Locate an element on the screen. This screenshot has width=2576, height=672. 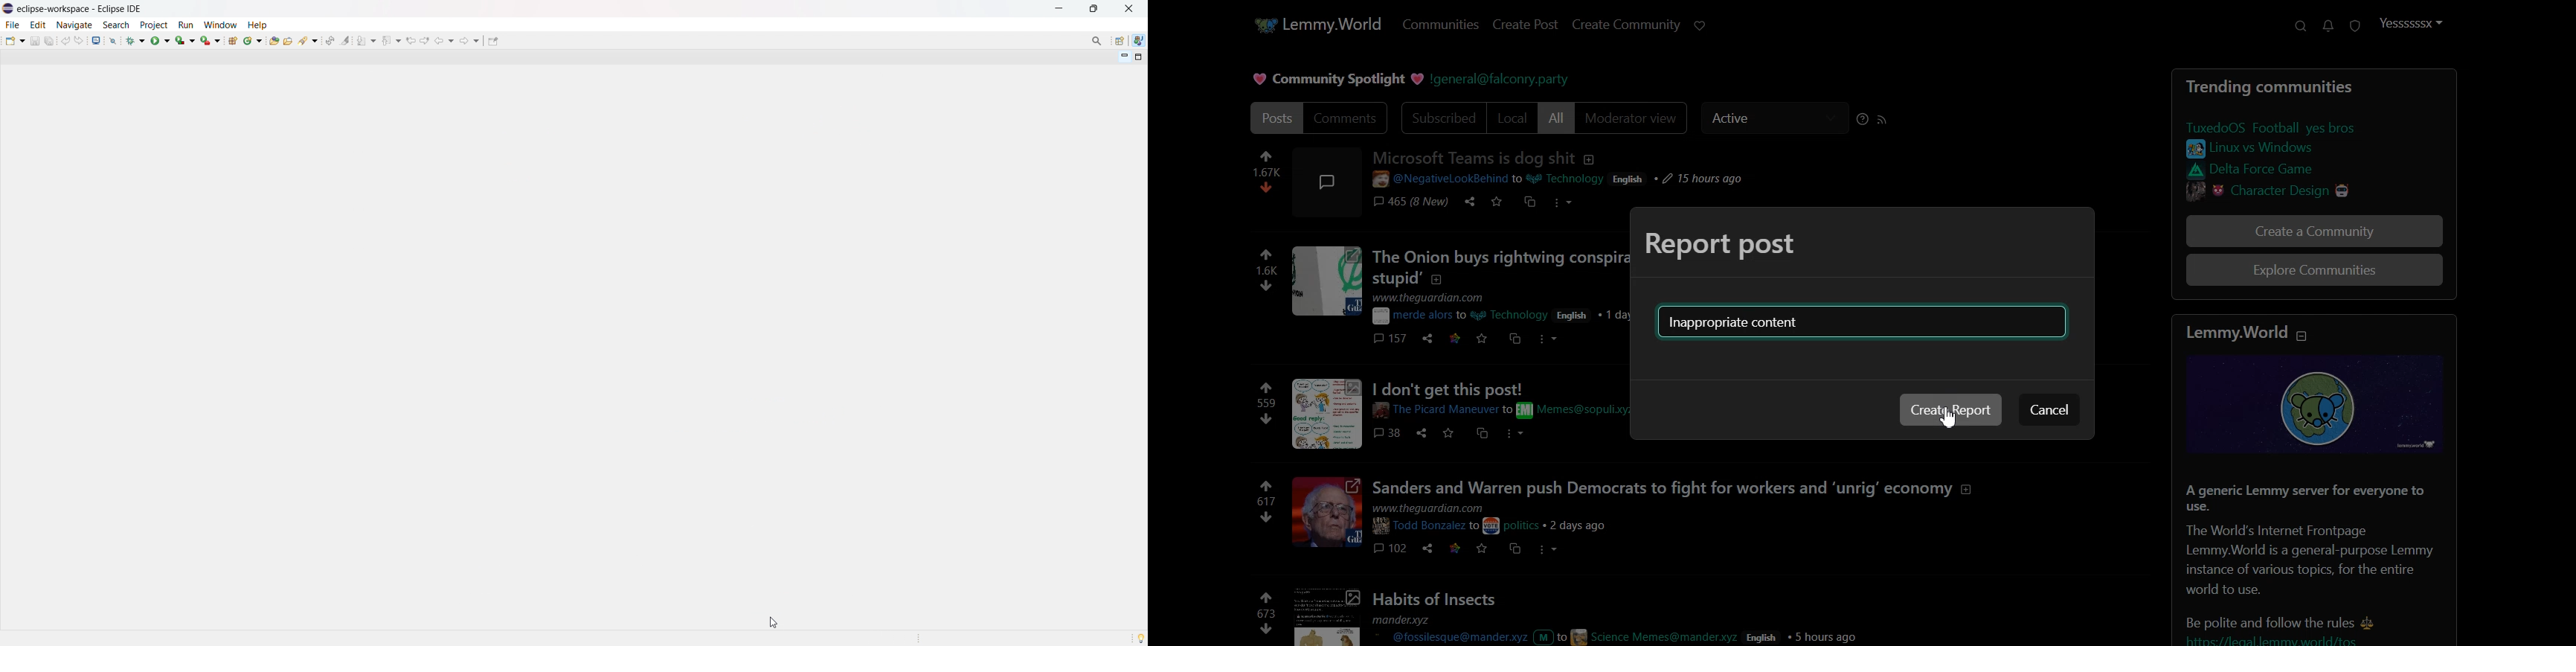
cs is located at coordinates (1516, 339).